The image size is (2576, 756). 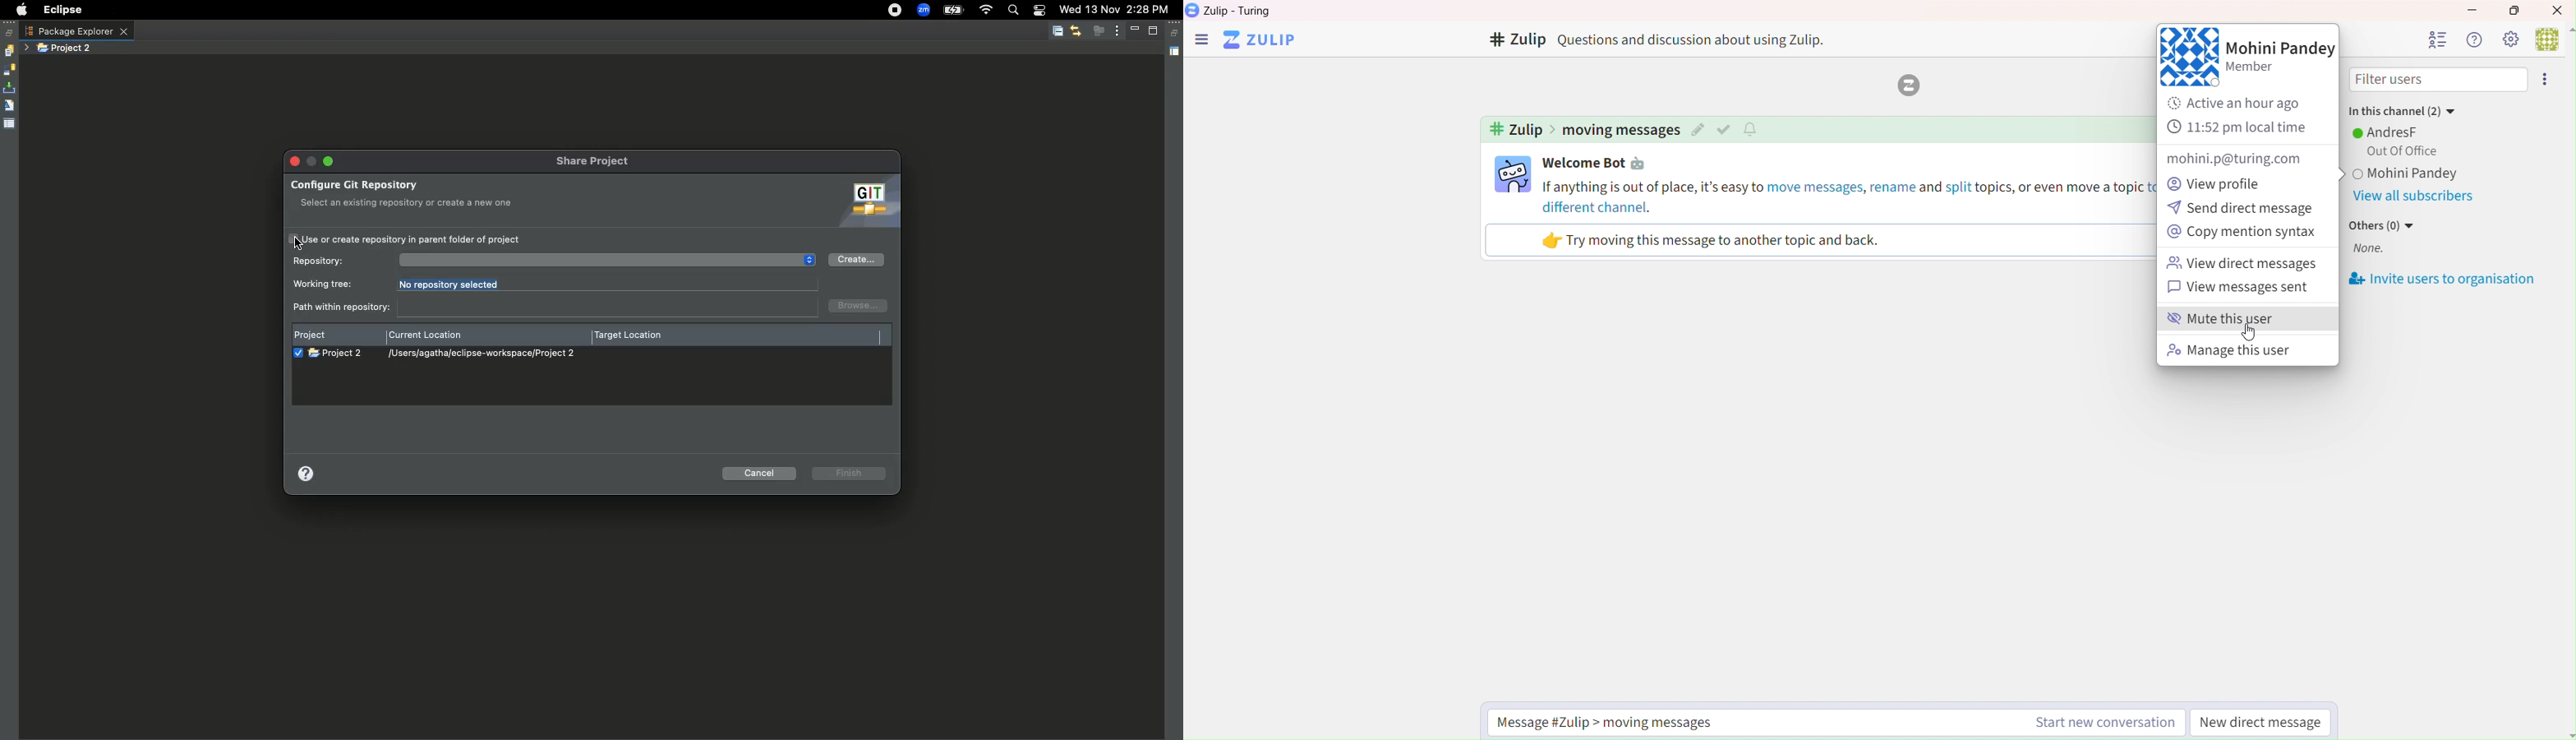 I want to click on mohini.p@turing.com, so click(x=2232, y=159).